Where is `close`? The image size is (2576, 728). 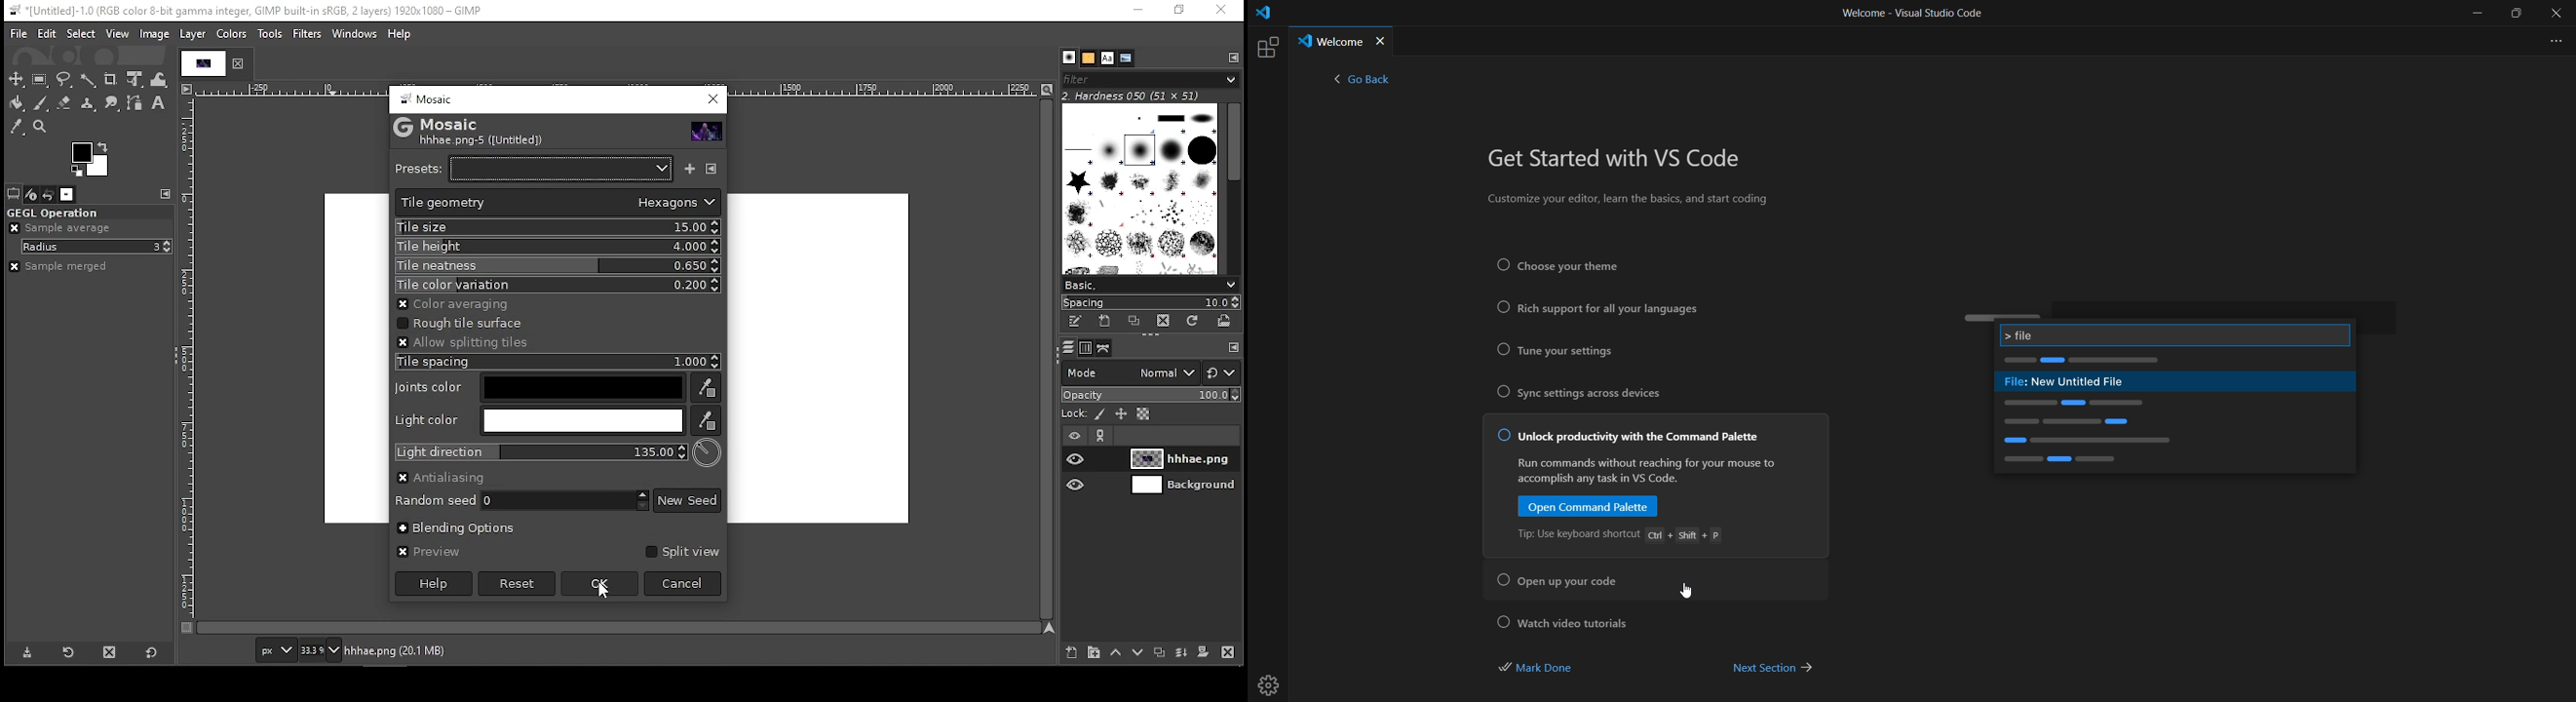
close is located at coordinates (2557, 14).